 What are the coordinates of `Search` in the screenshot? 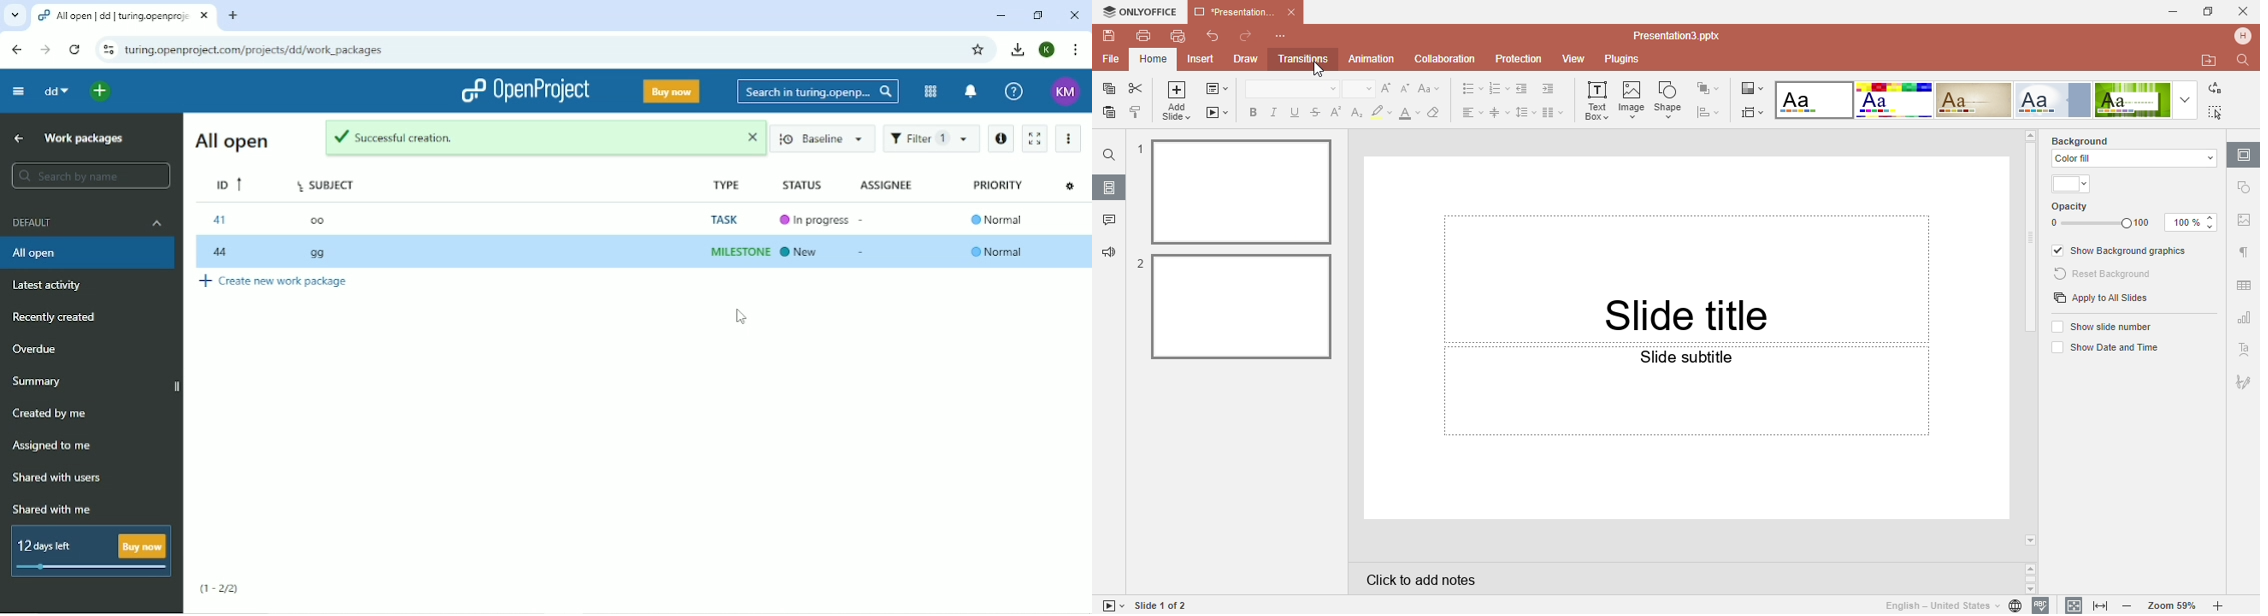 It's located at (818, 91).